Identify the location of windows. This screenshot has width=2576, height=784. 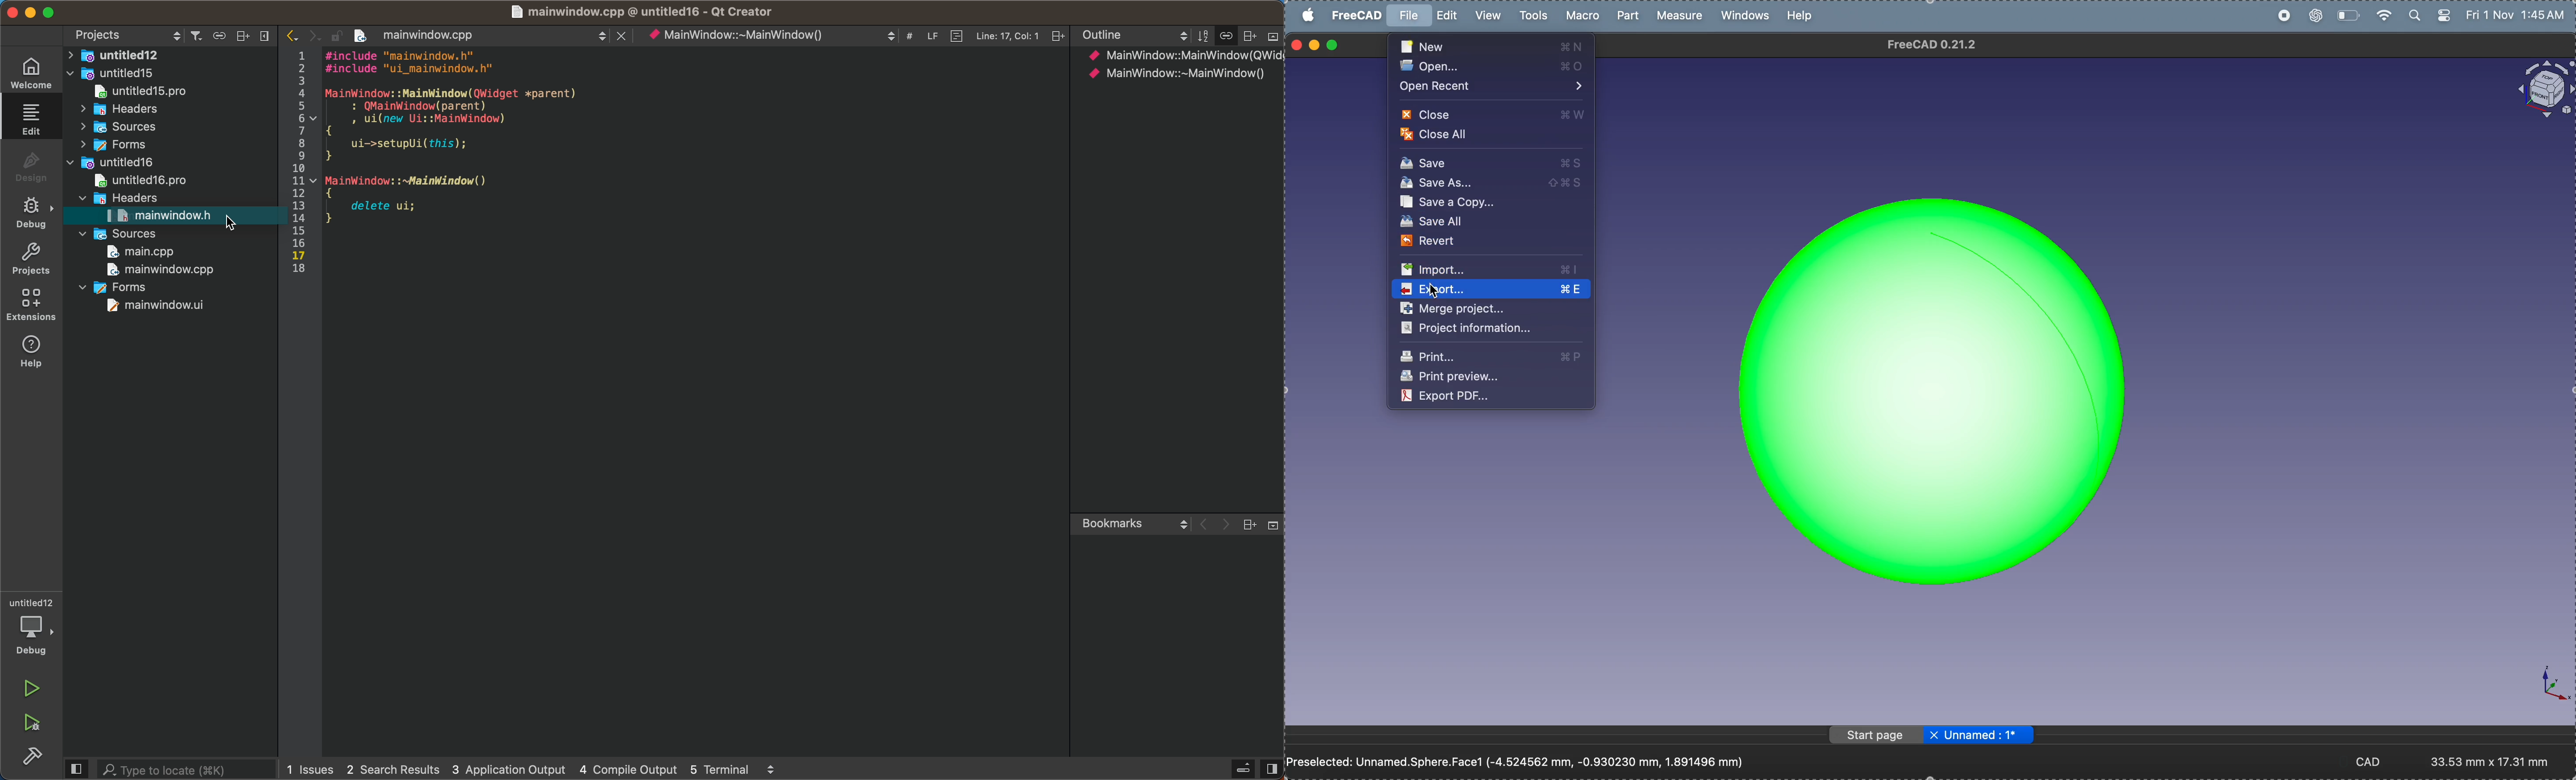
(1748, 17).